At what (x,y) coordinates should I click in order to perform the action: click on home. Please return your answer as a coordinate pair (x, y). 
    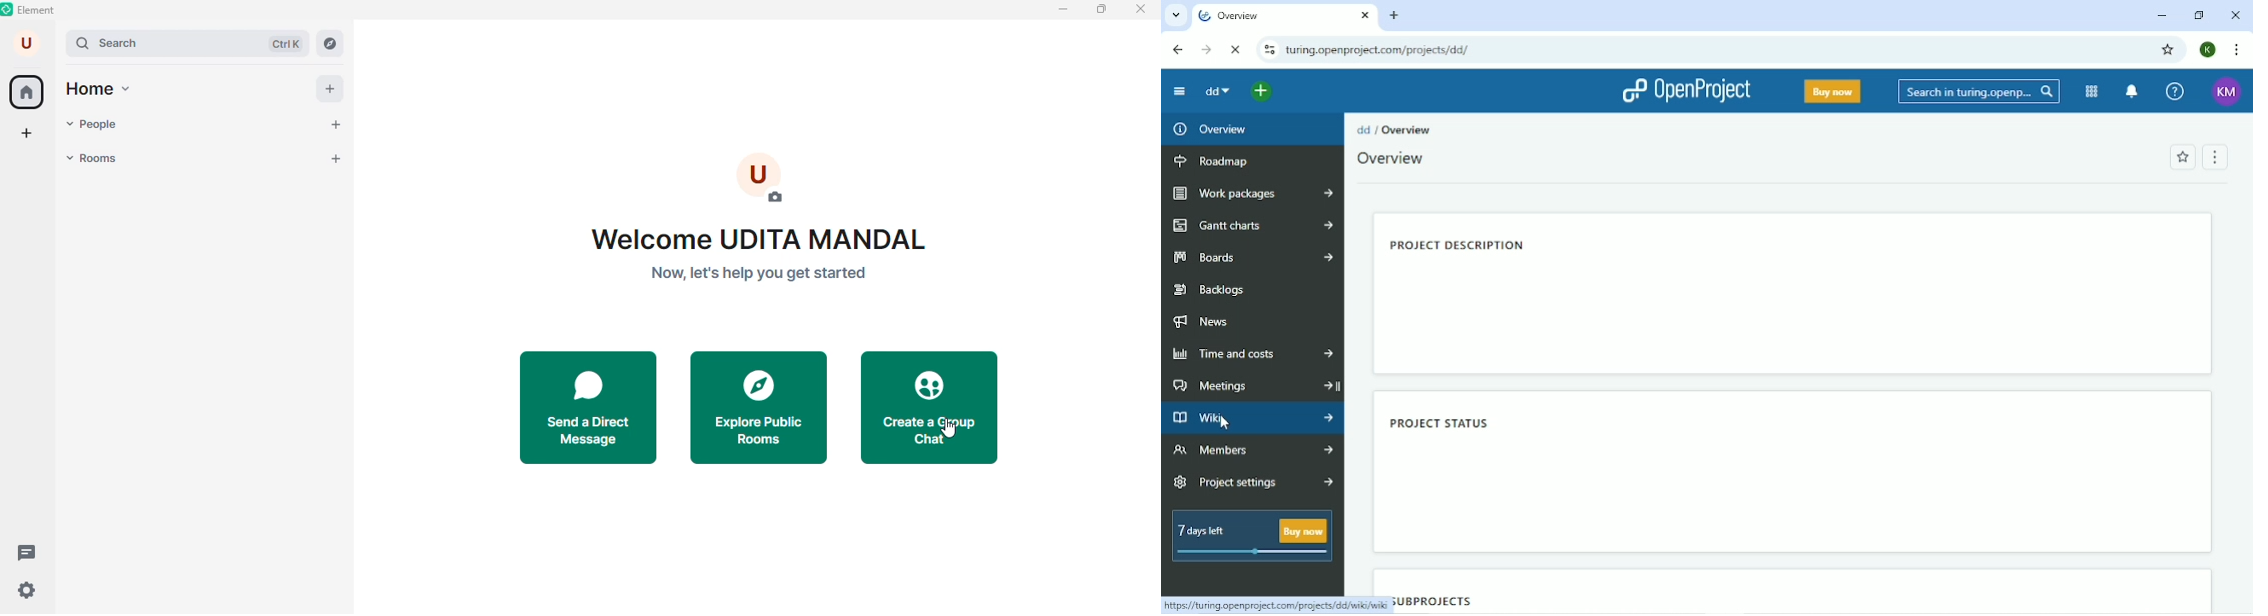
    Looking at the image, I should click on (26, 92).